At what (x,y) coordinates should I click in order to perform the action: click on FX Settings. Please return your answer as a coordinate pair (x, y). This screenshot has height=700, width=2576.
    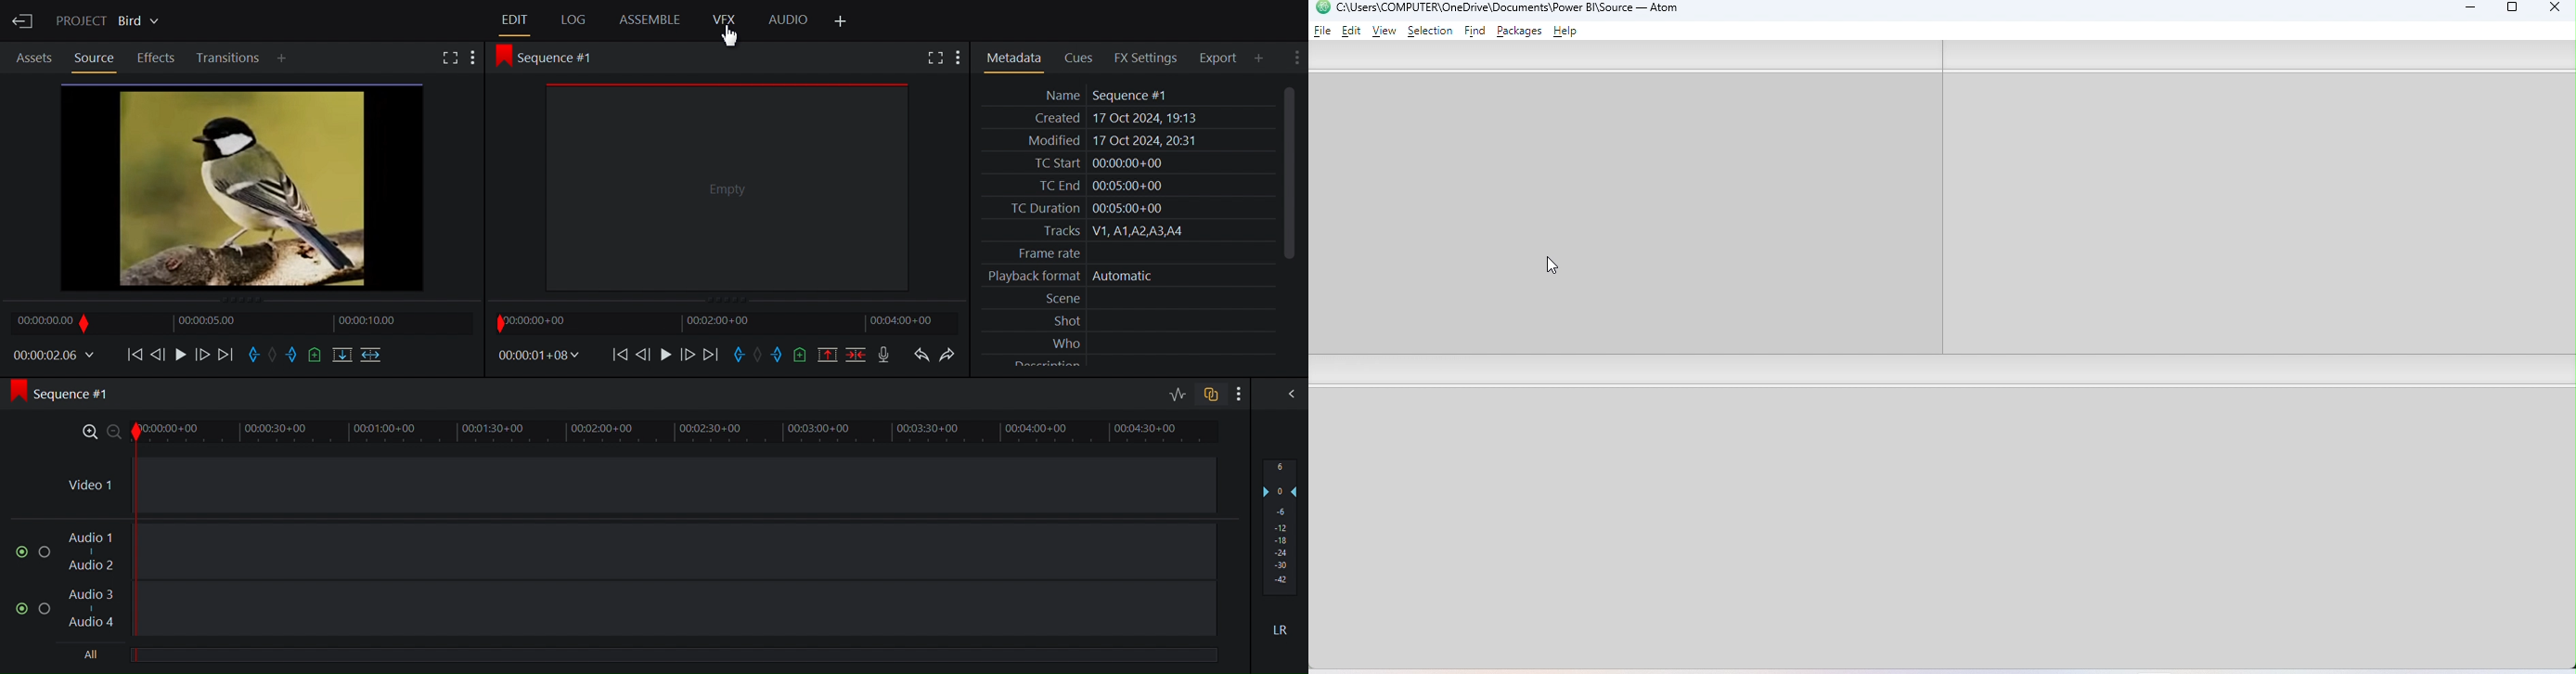
    Looking at the image, I should click on (1152, 56).